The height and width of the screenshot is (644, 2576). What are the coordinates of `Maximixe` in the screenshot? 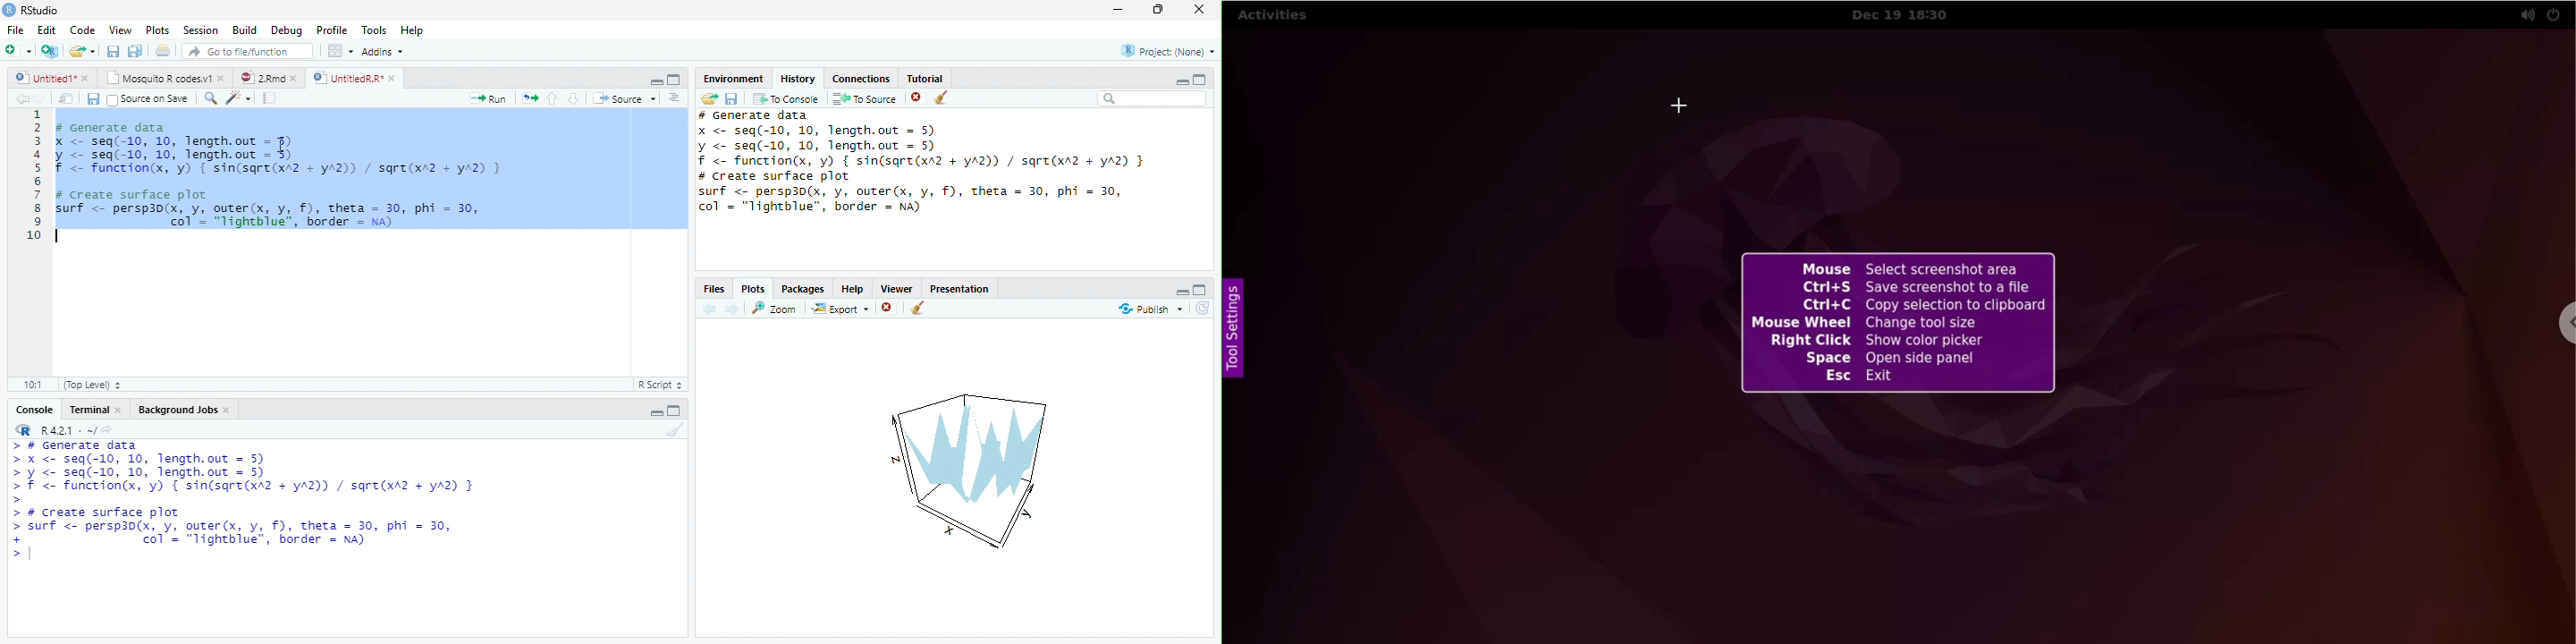 It's located at (674, 79).